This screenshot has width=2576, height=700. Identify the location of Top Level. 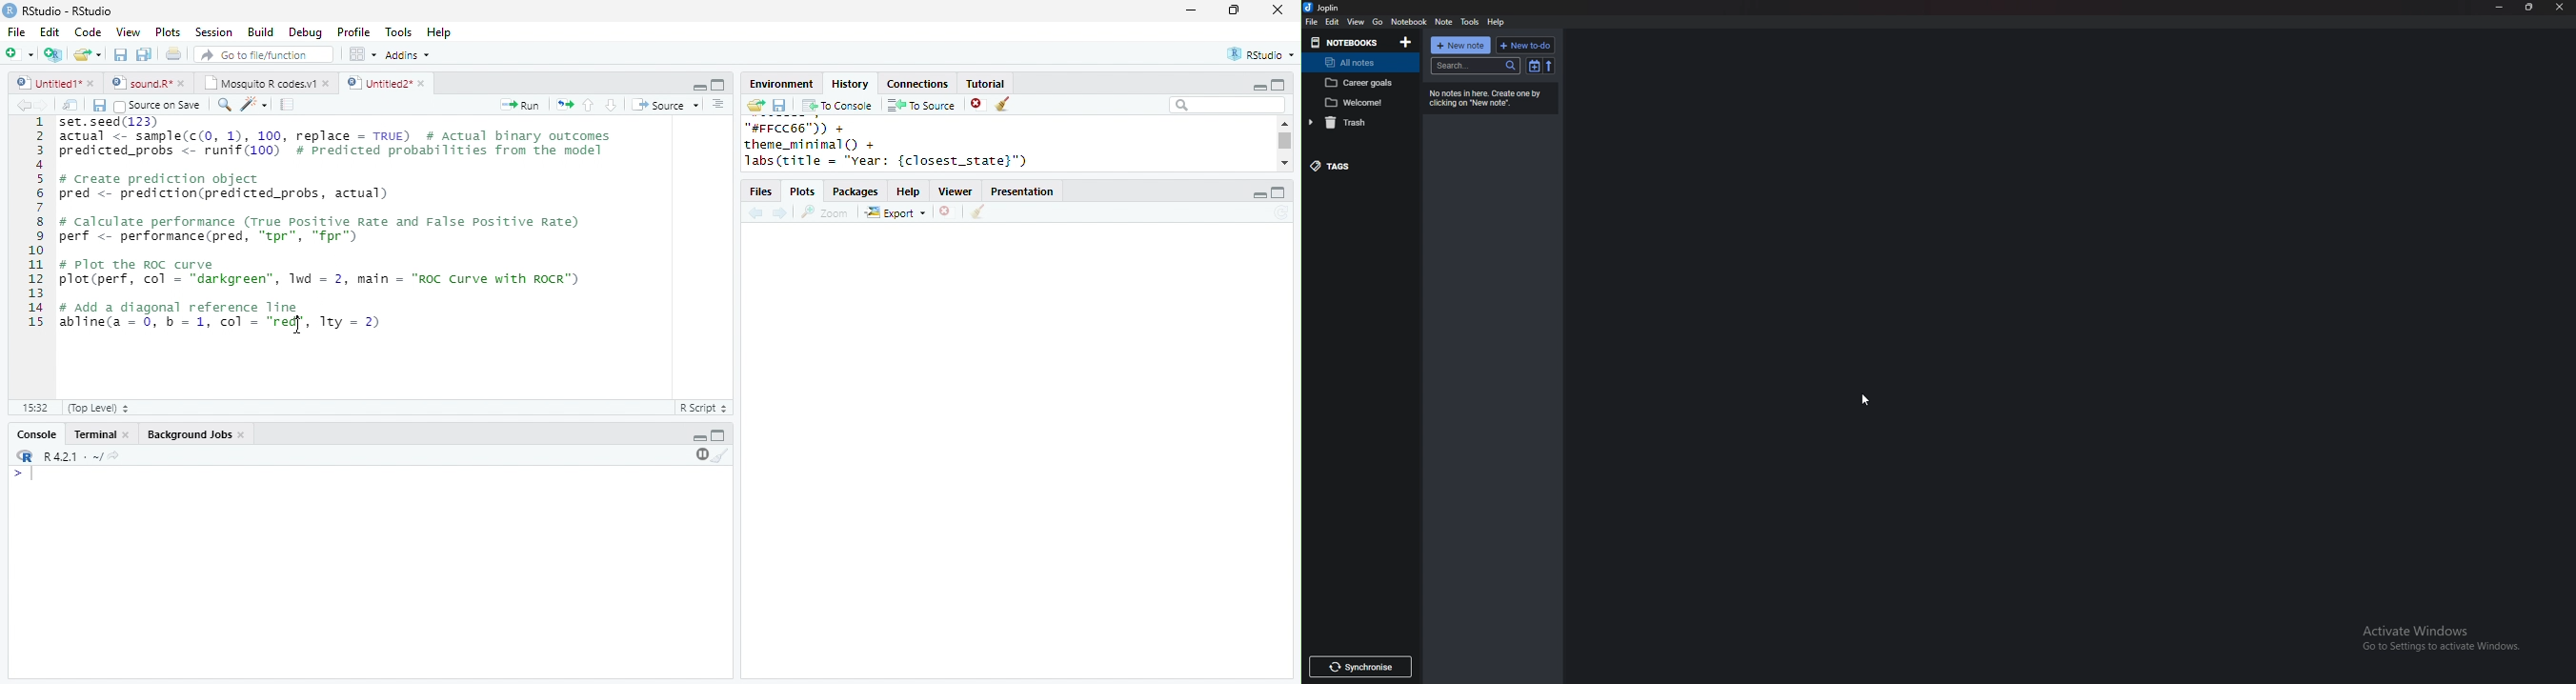
(100, 408).